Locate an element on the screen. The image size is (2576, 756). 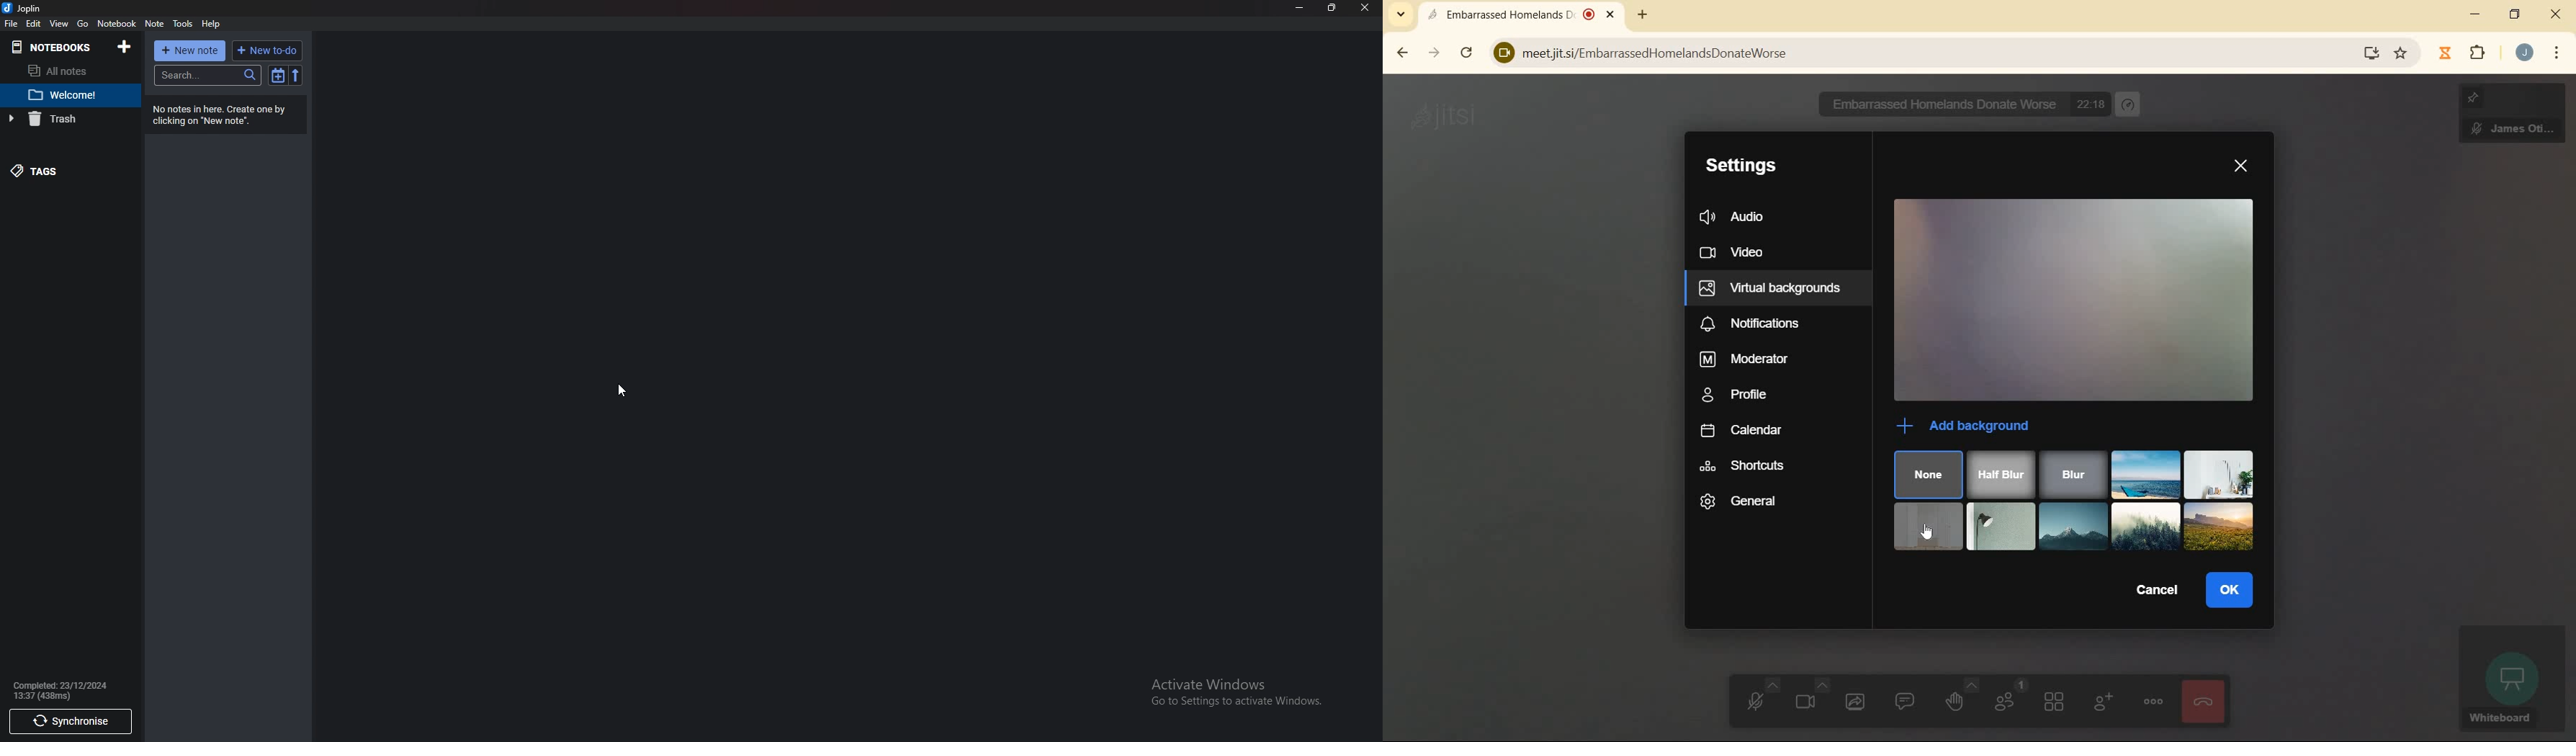
New note is located at coordinates (192, 51).